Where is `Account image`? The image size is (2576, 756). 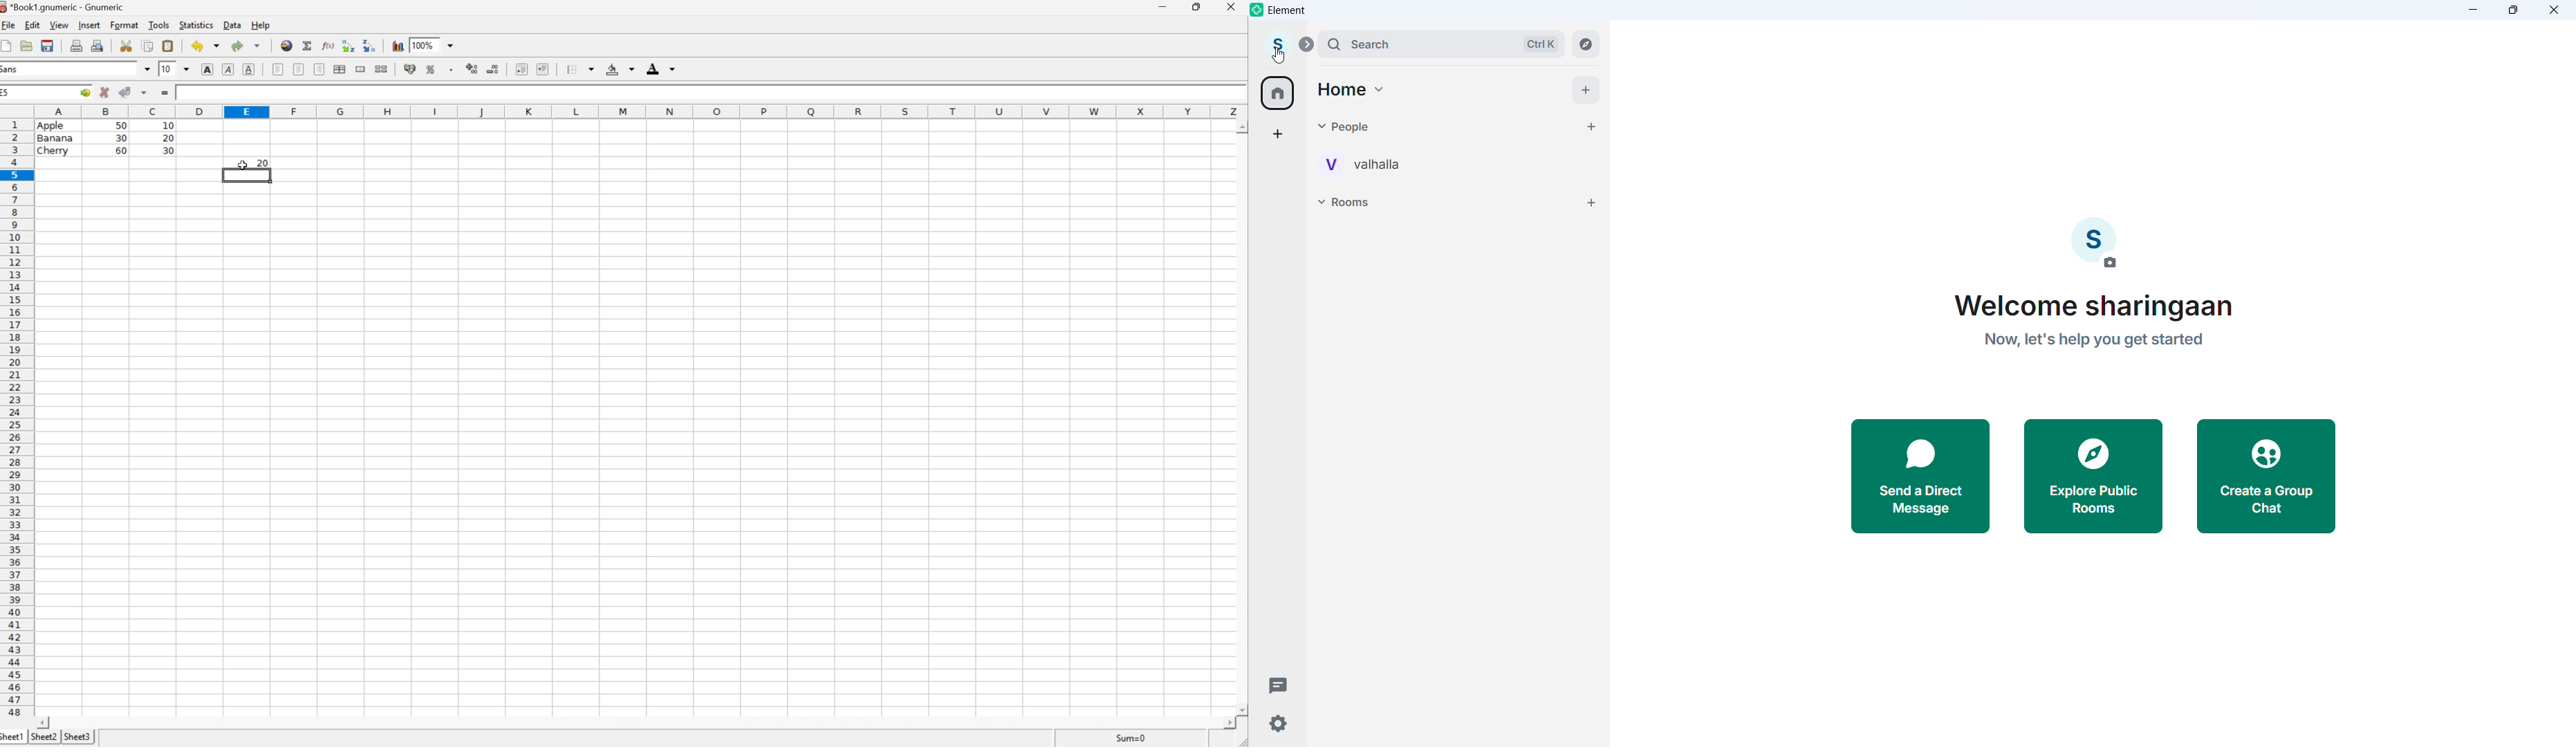
Account image is located at coordinates (2094, 243).